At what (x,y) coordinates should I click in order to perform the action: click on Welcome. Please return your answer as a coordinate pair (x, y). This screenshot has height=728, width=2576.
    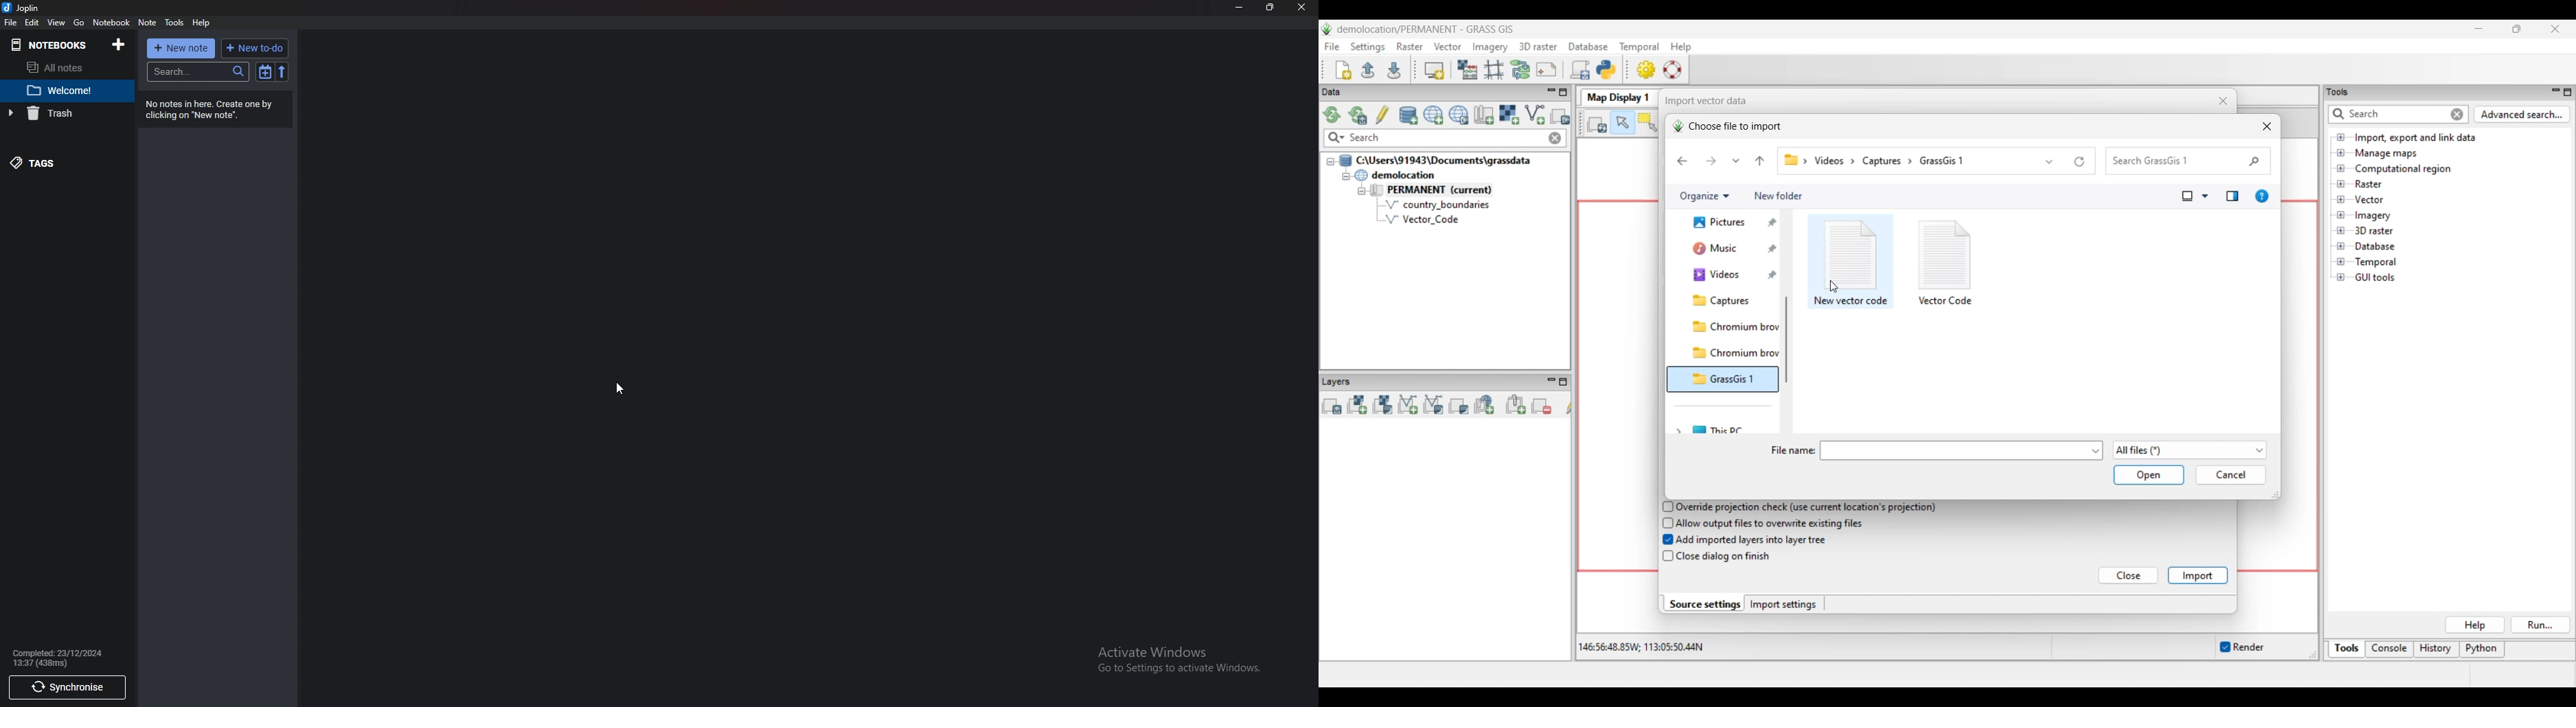
    Looking at the image, I should click on (69, 93).